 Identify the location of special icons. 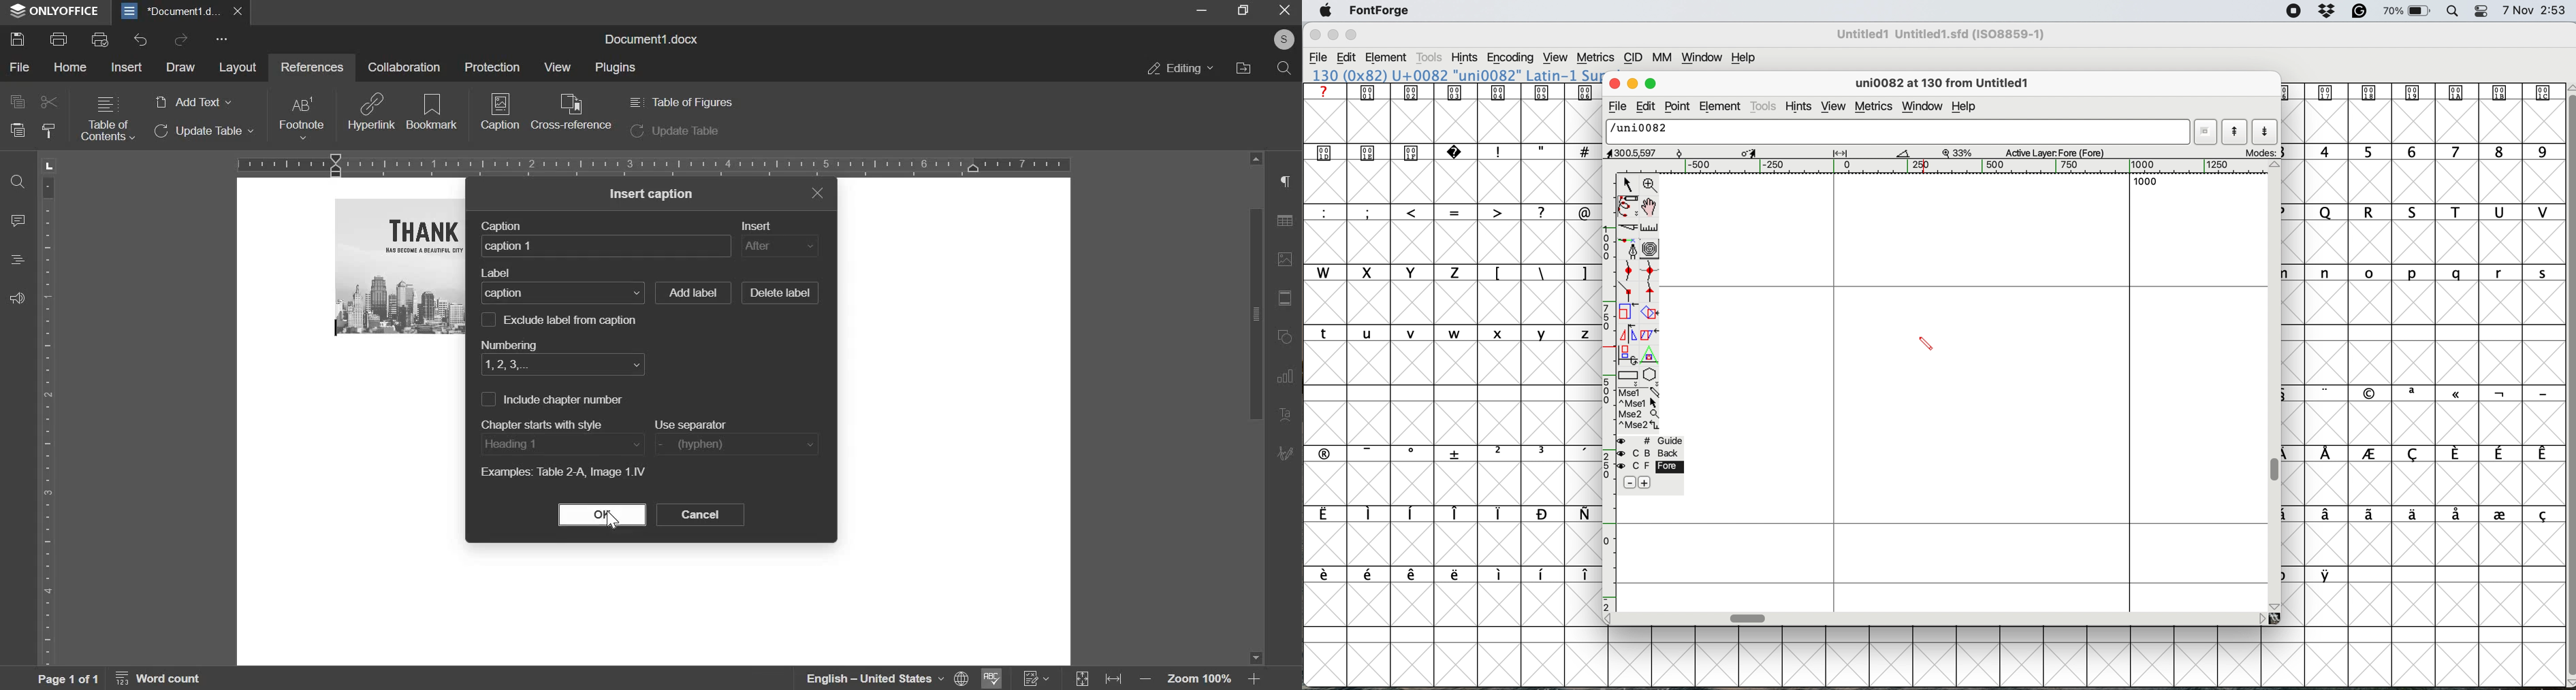
(1393, 150).